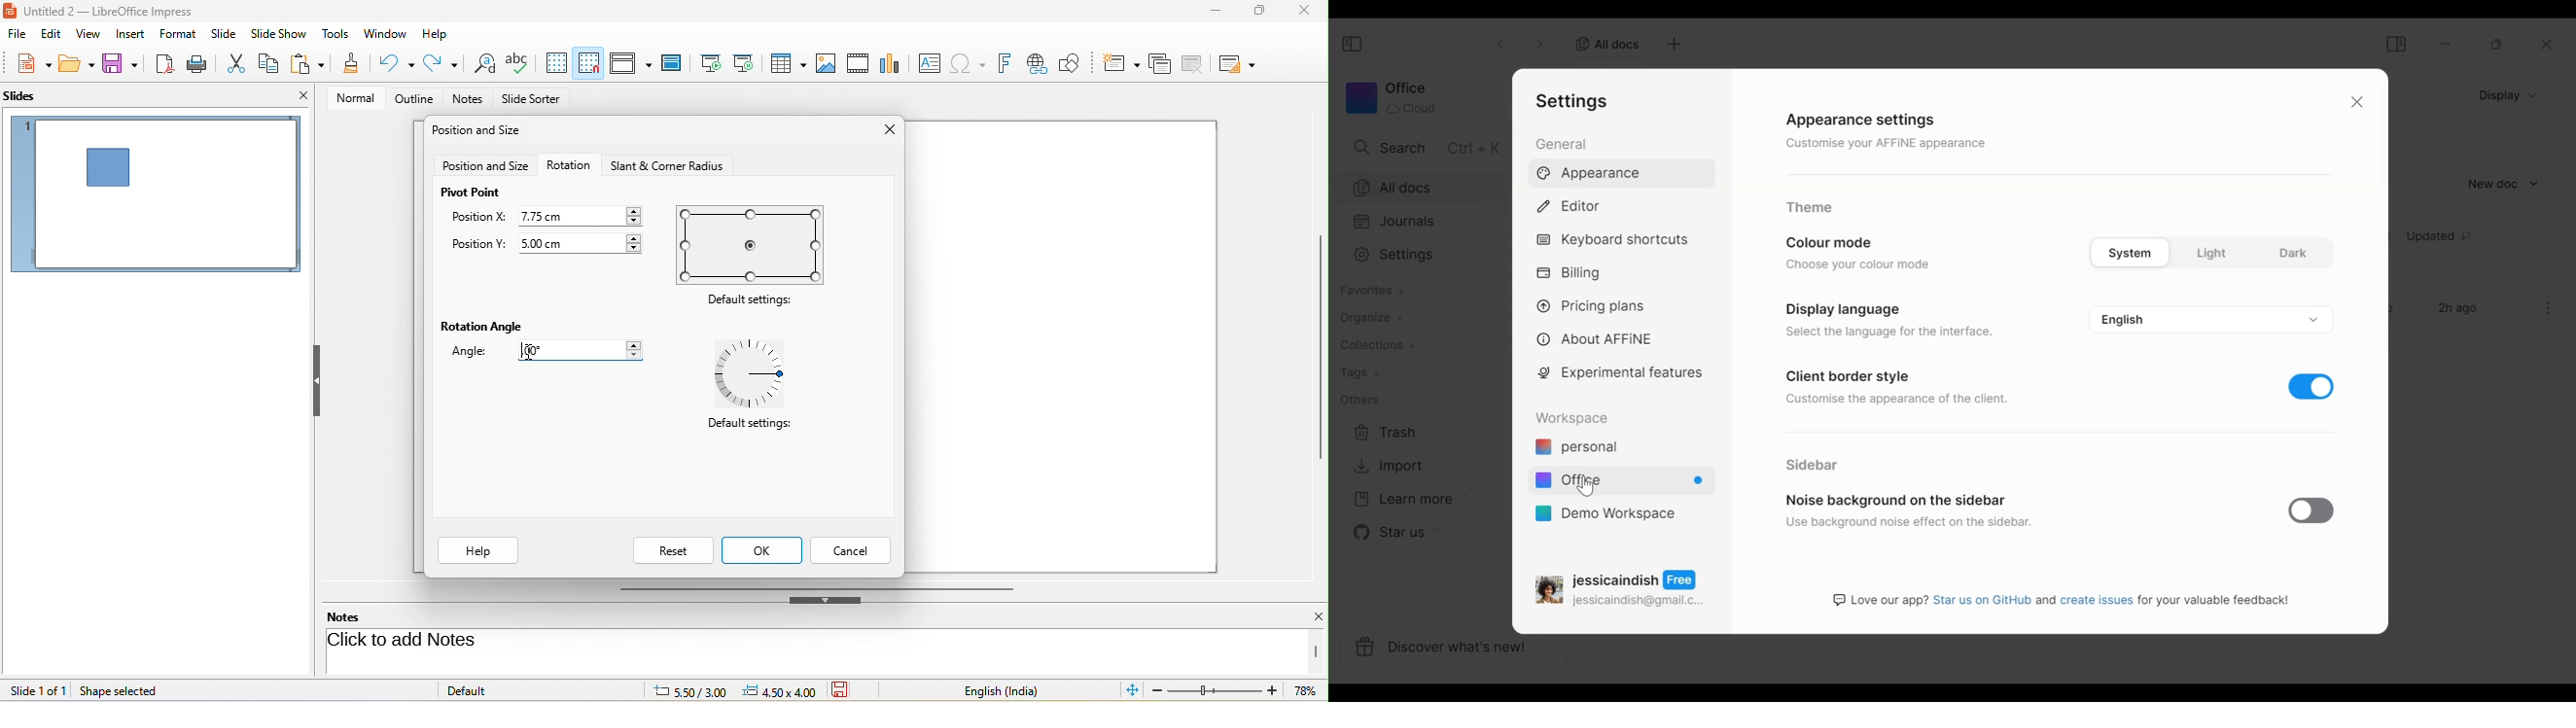  I want to click on slide show, so click(282, 34).